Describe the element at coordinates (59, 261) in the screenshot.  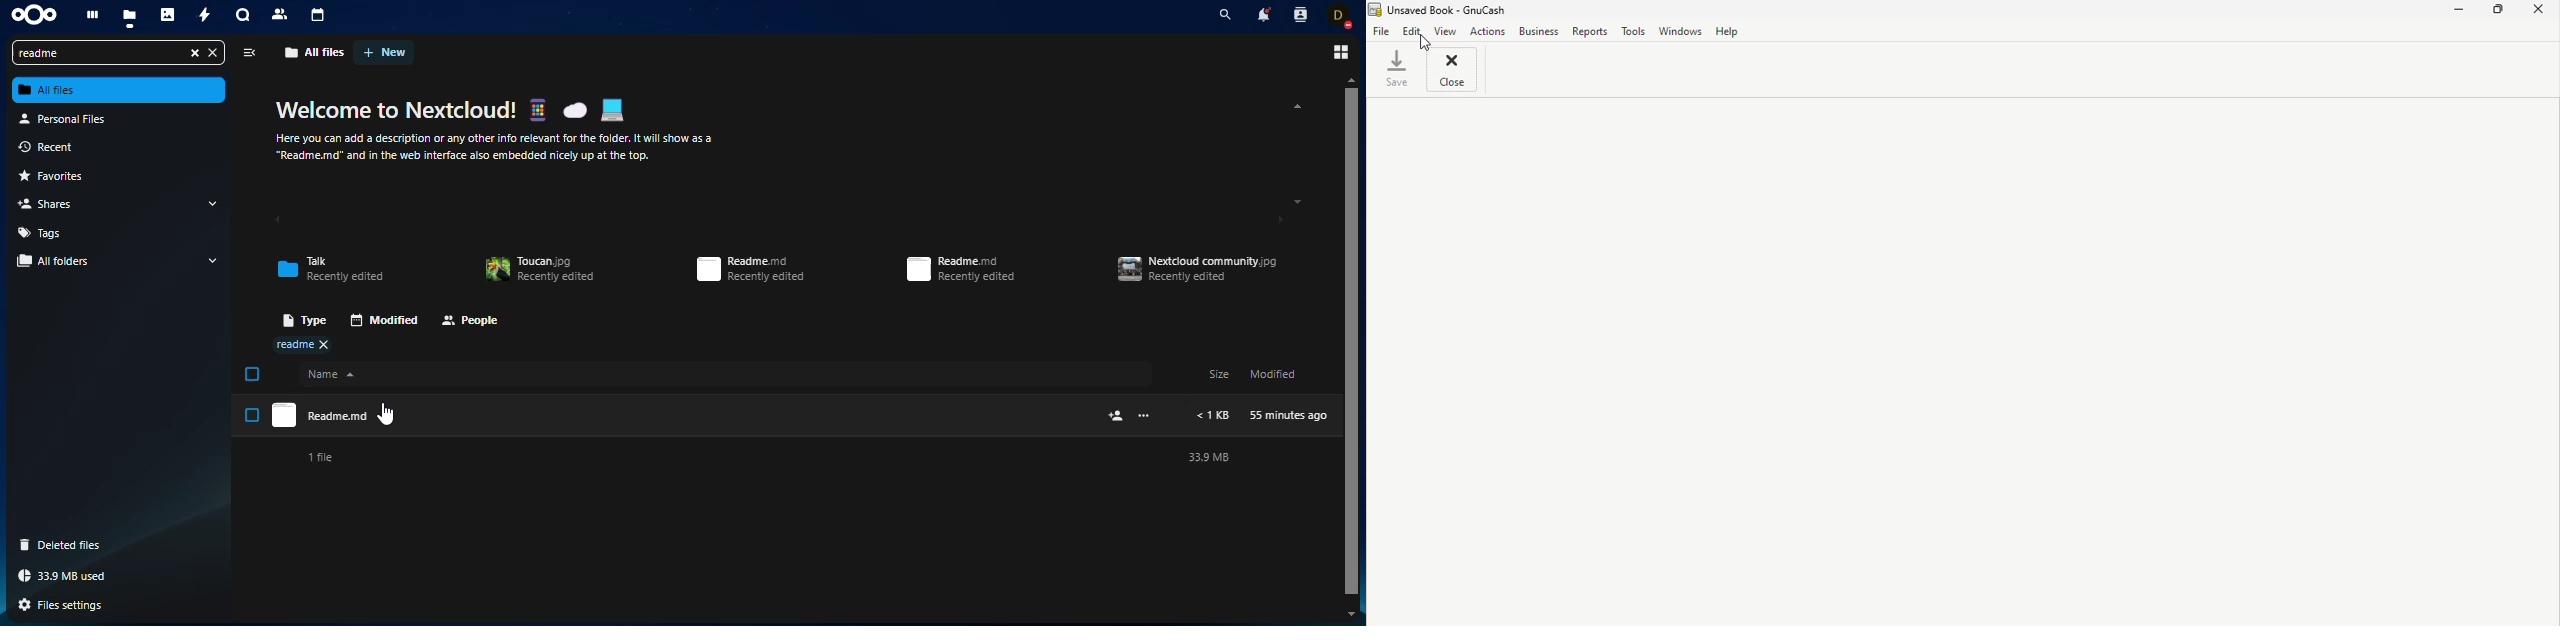
I see `all folders` at that location.